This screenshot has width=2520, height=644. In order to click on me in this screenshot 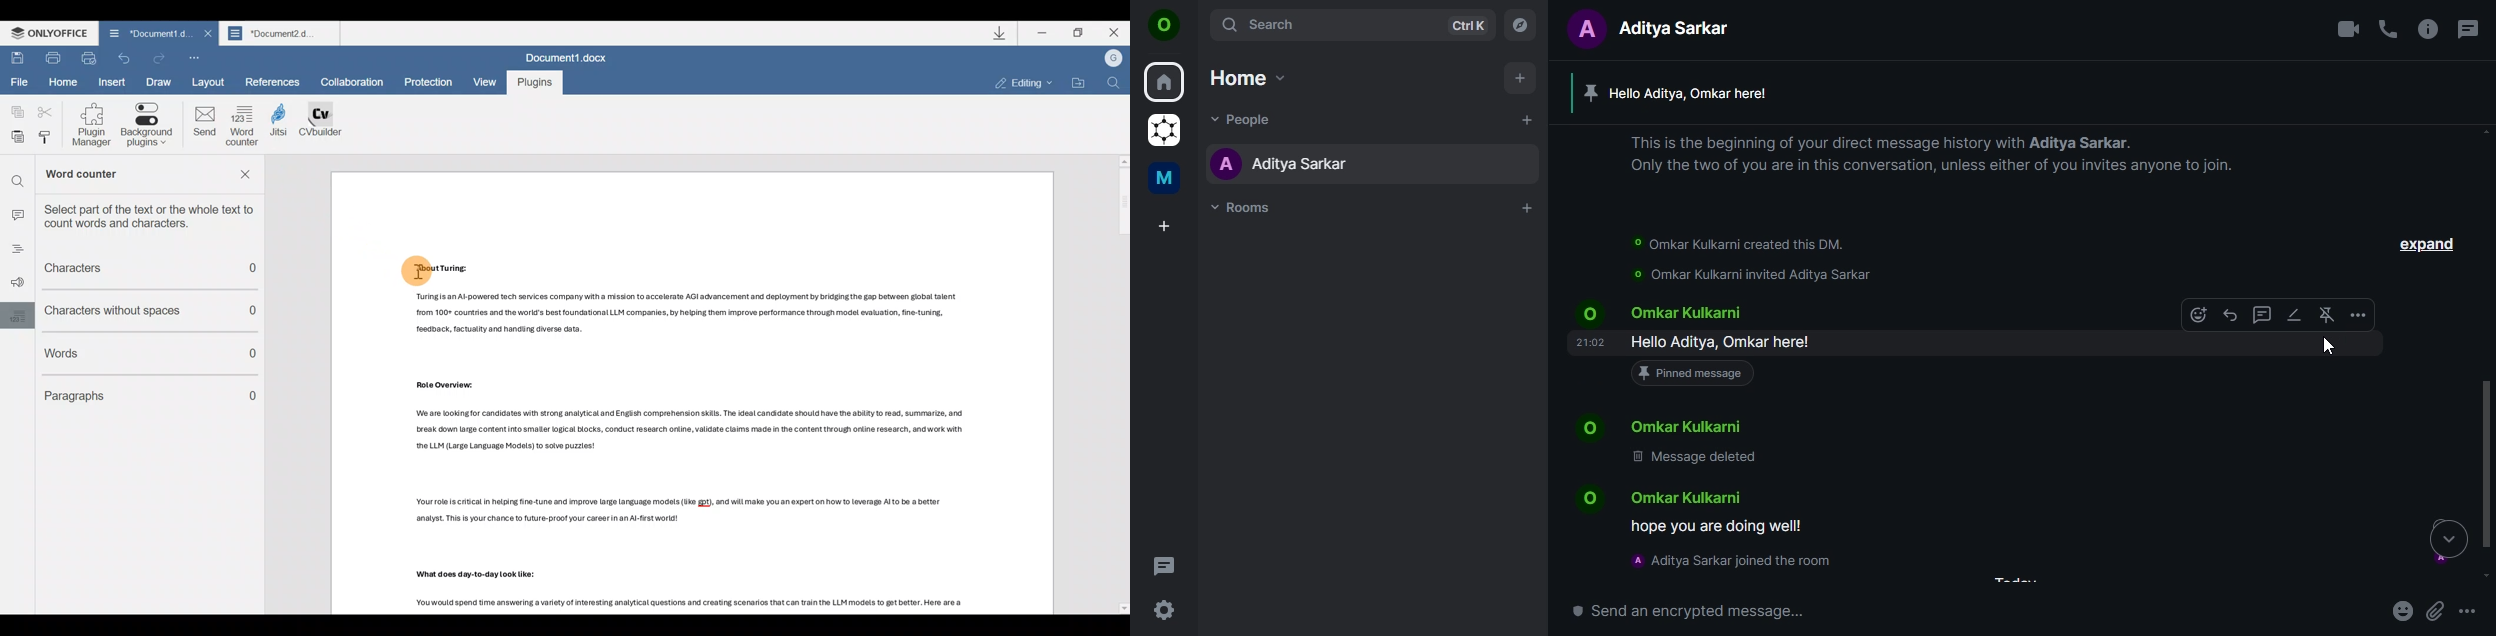, I will do `click(1165, 177)`.